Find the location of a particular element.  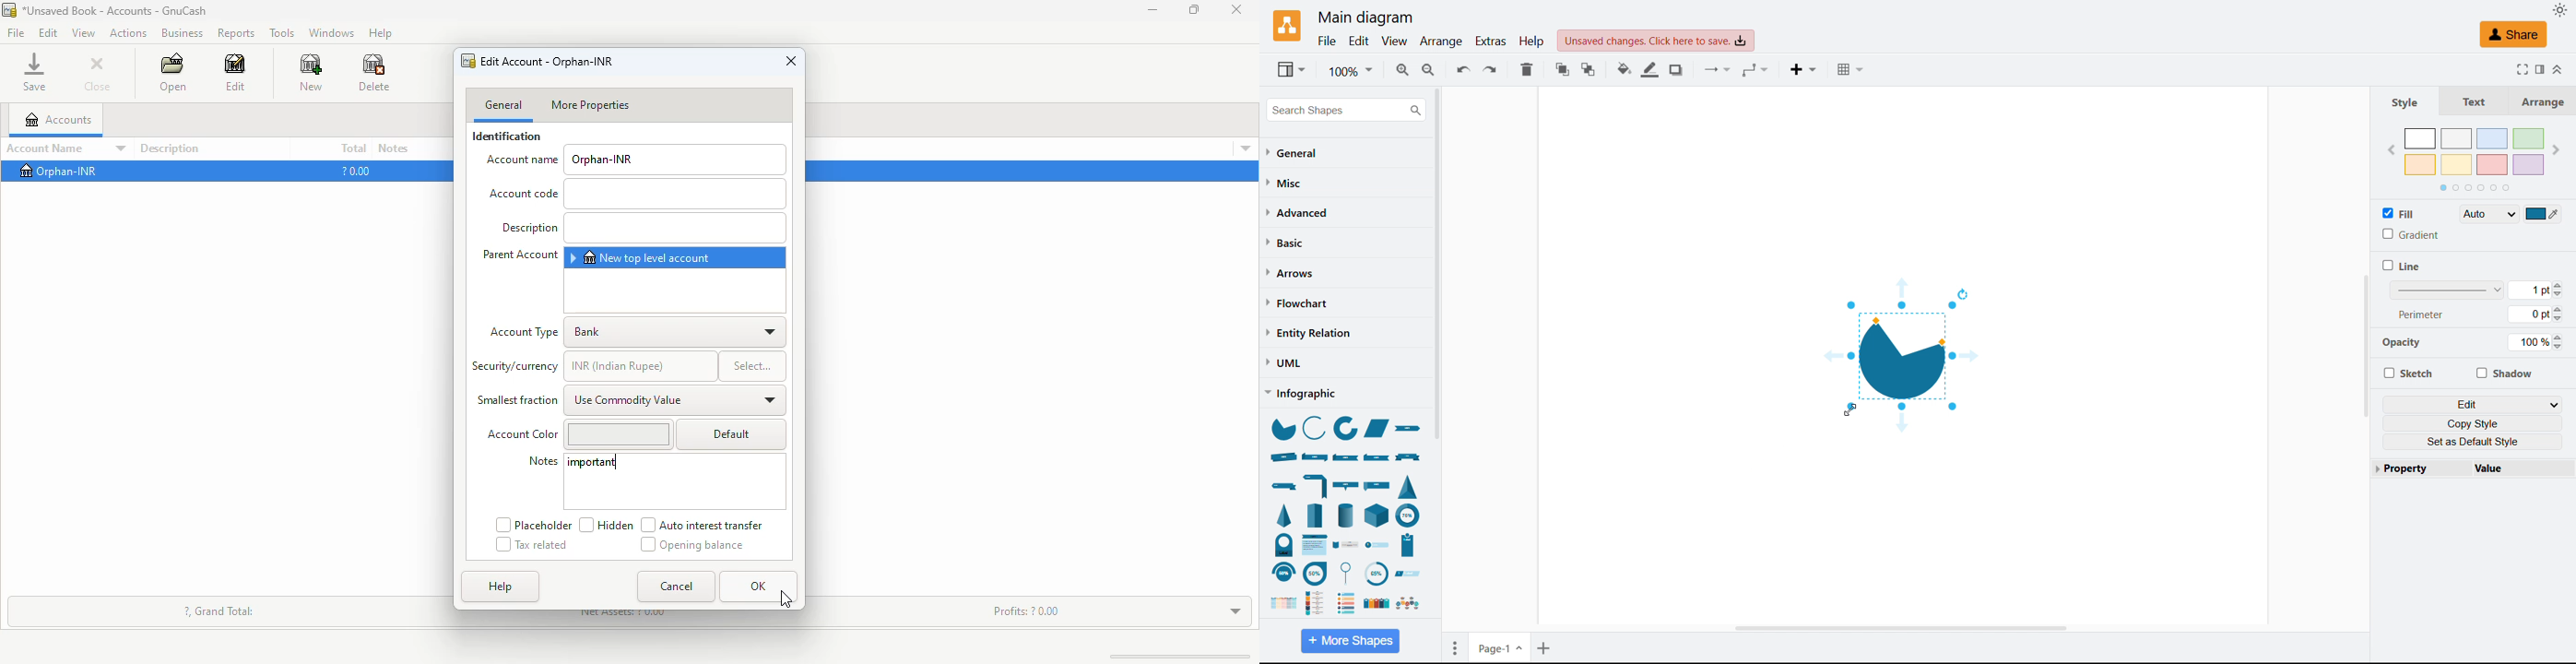

toggle expand is located at coordinates (1235, 611).